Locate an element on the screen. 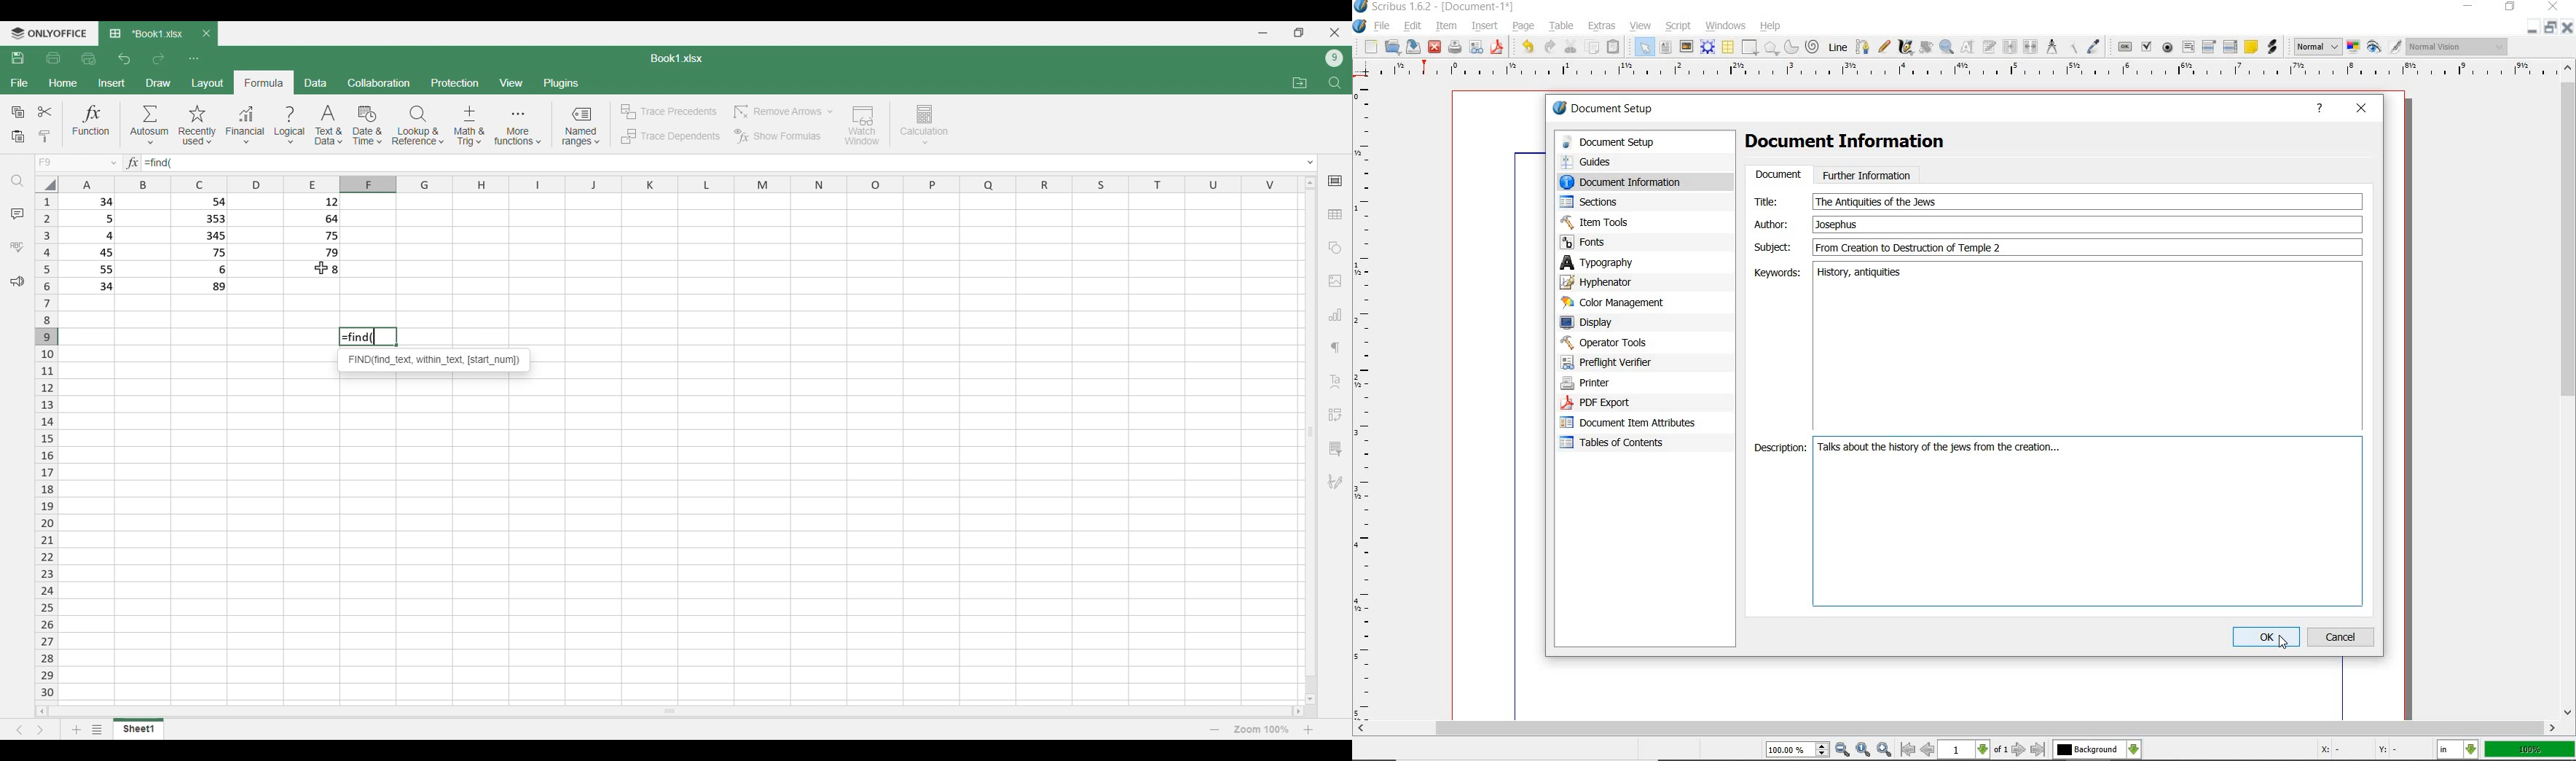 Image resolution: width=2576 pixels, height=784 pixels. Comments is located at coordinates (18, 214).